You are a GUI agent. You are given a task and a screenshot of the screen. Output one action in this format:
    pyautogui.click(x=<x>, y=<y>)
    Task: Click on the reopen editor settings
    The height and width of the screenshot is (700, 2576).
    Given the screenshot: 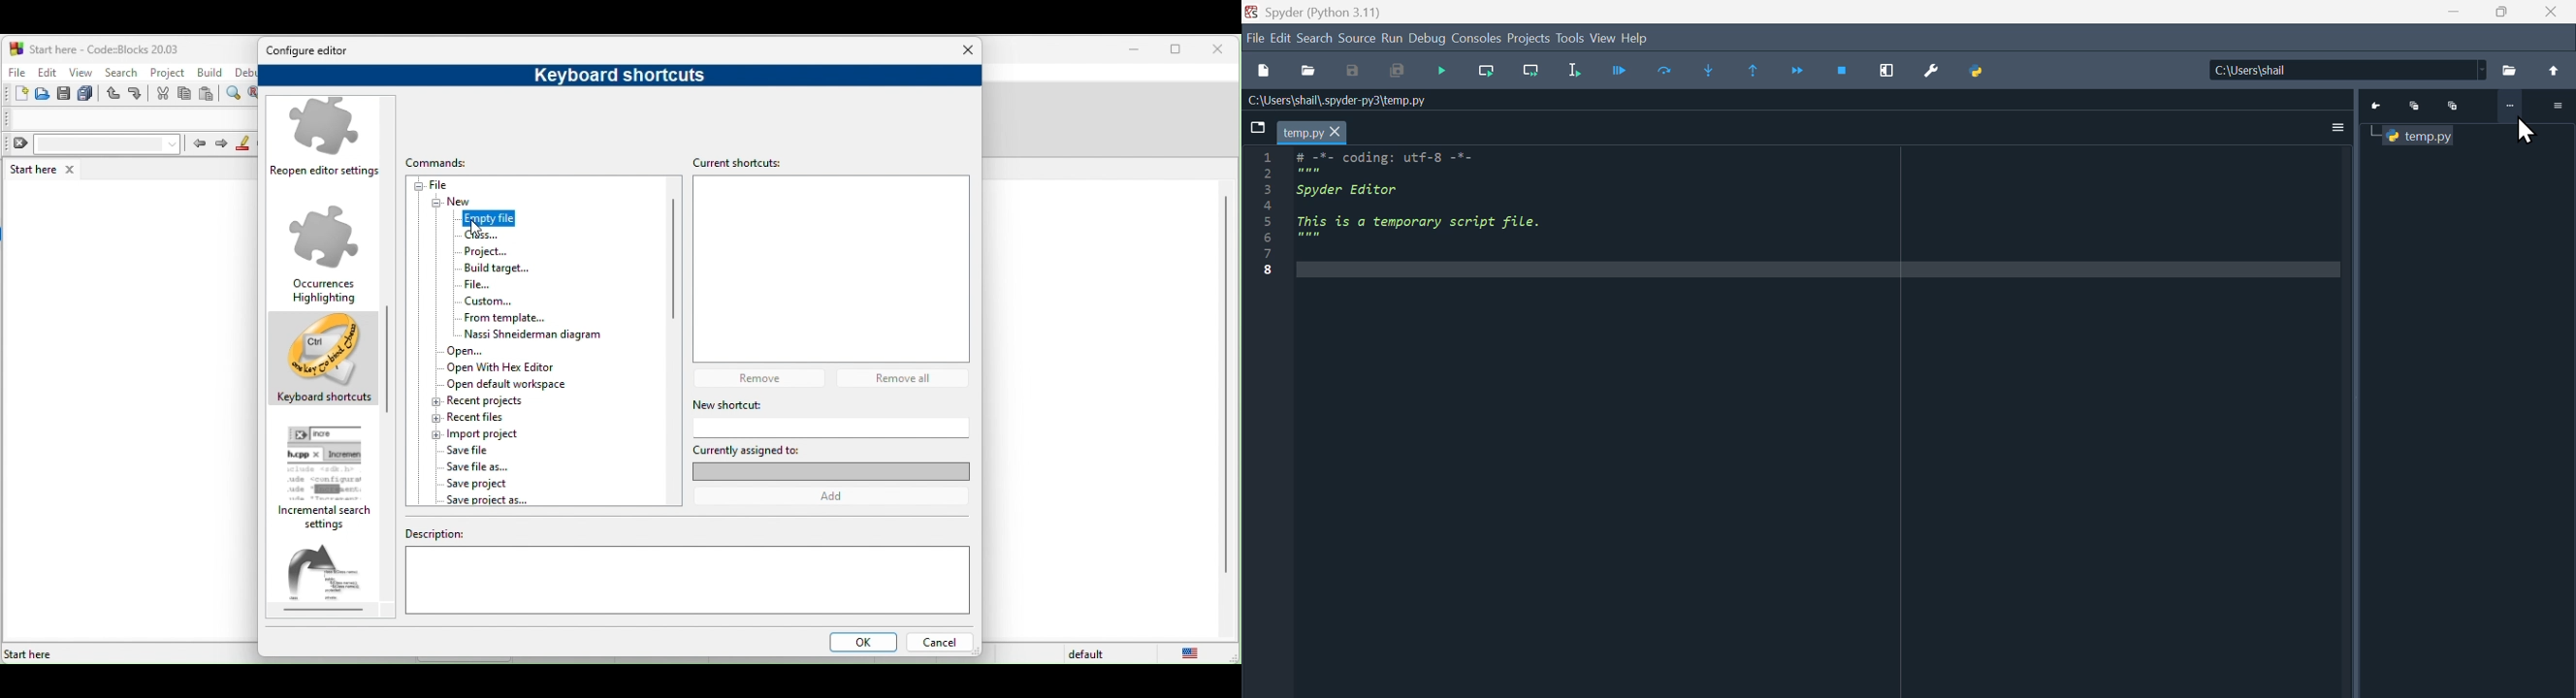 What is the action you would take?
    pyautogui.click(x=328, y=141)
    